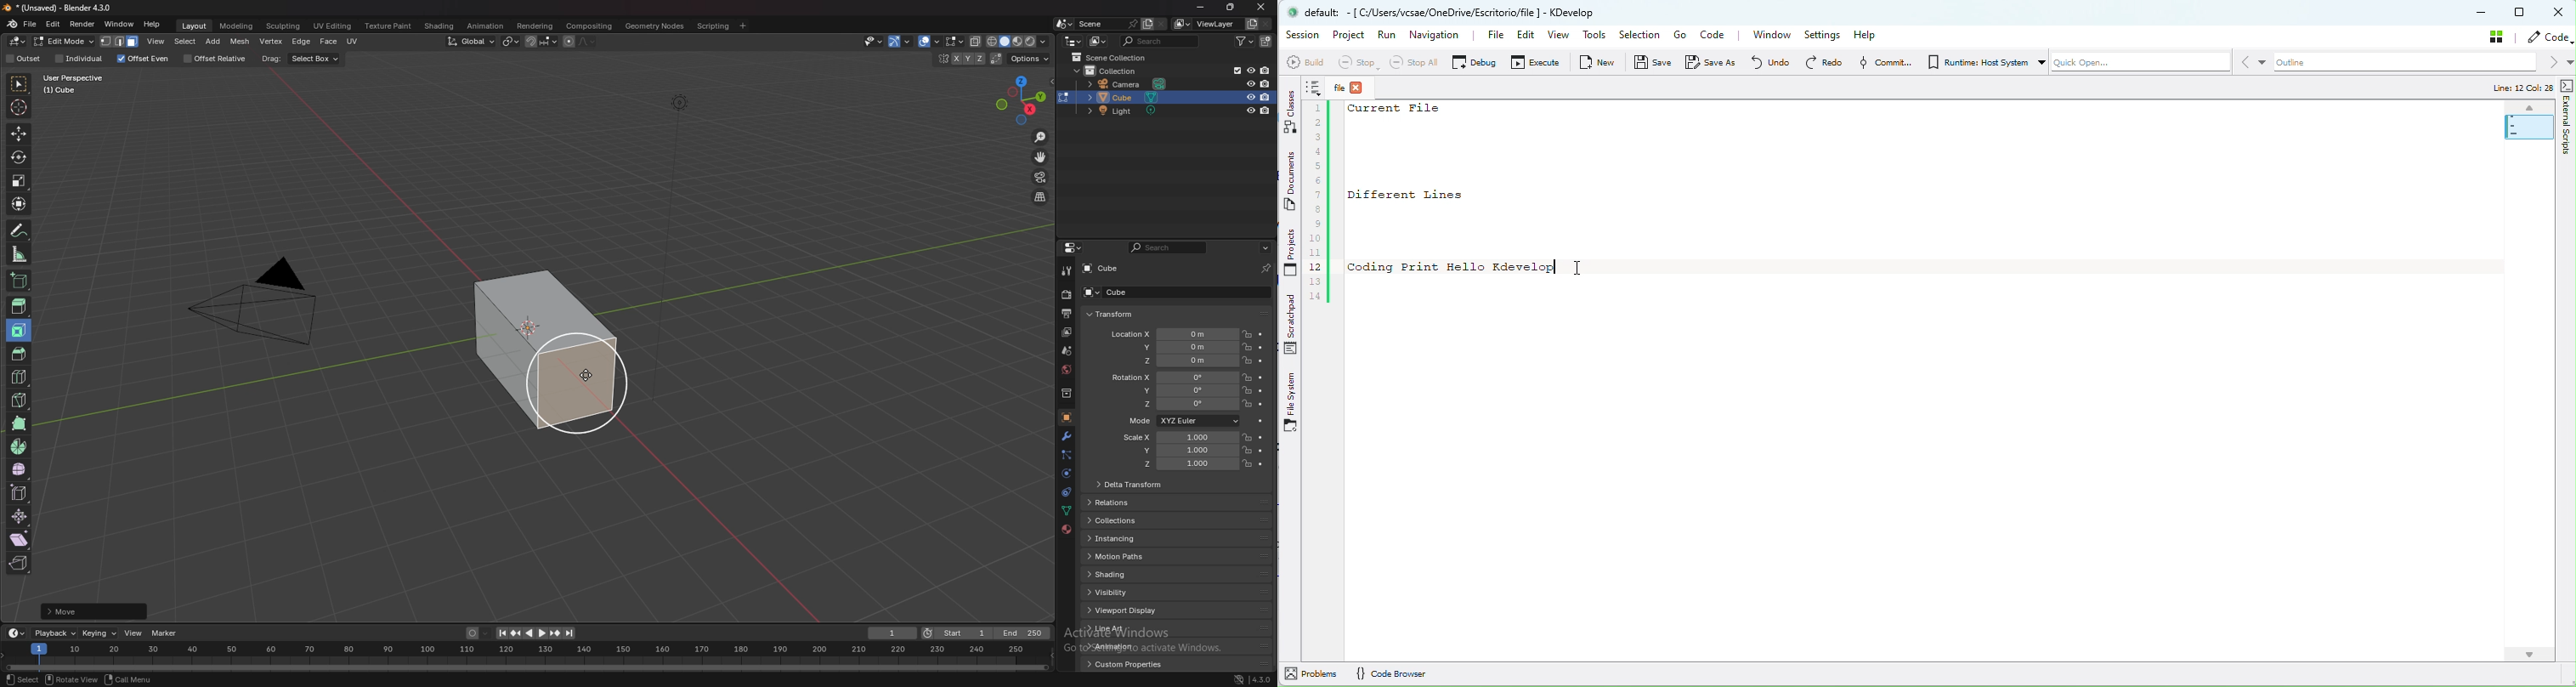  What do you see at coordinates (1262, 361) in the screenshot?
I see `animate property` at bounding box center [1262, 361].